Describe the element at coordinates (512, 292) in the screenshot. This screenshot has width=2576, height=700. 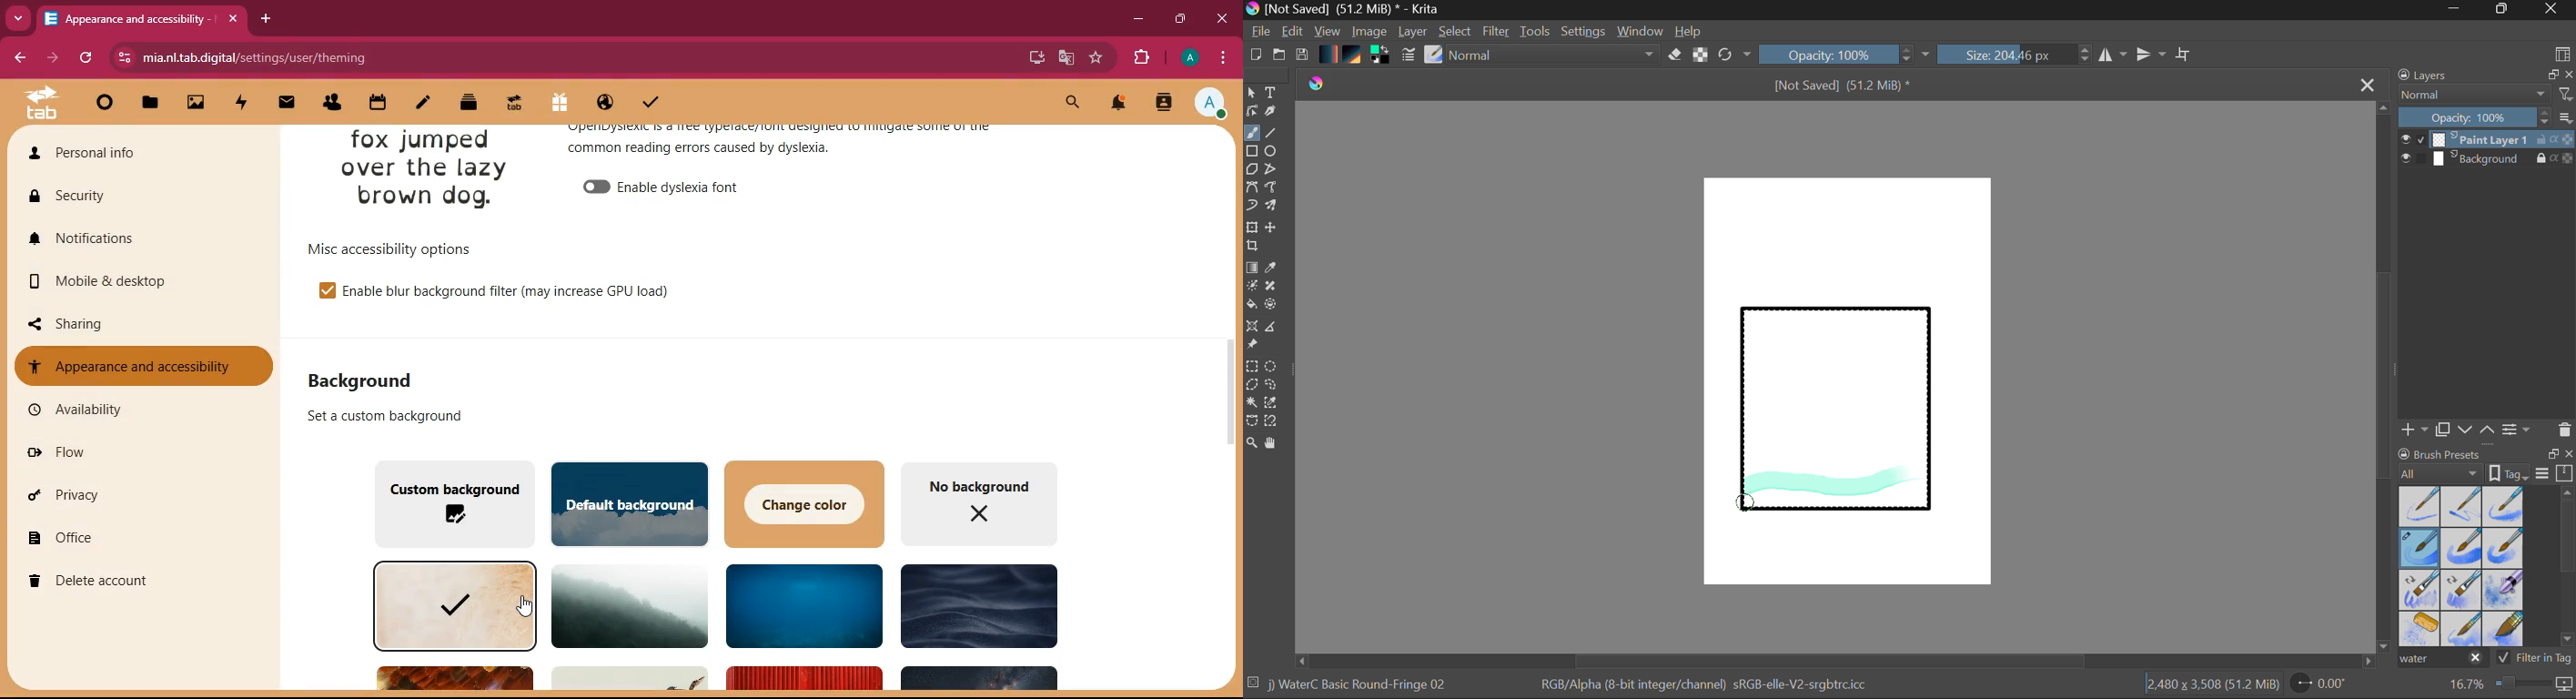
I see `enable` at that location.